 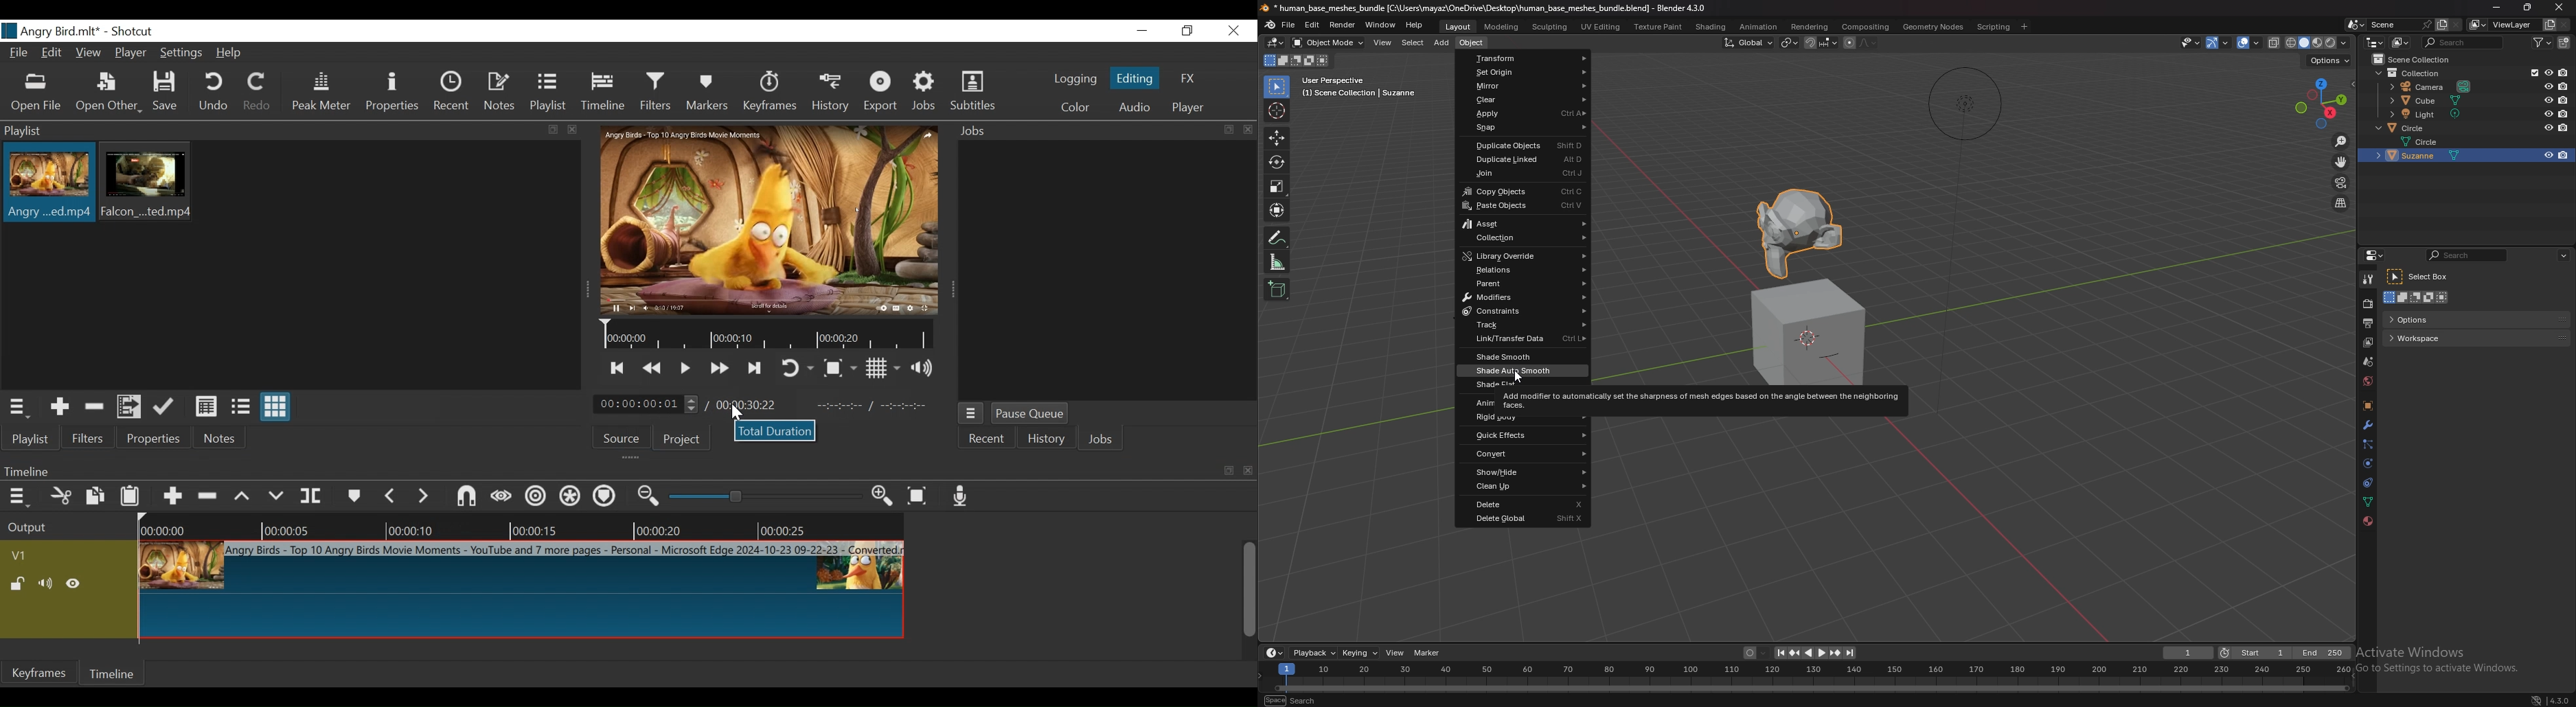 What do you see at coordinates (798, 369) in the screenshot?
I see `Toggle player looping` at bounding box center [798, 369].